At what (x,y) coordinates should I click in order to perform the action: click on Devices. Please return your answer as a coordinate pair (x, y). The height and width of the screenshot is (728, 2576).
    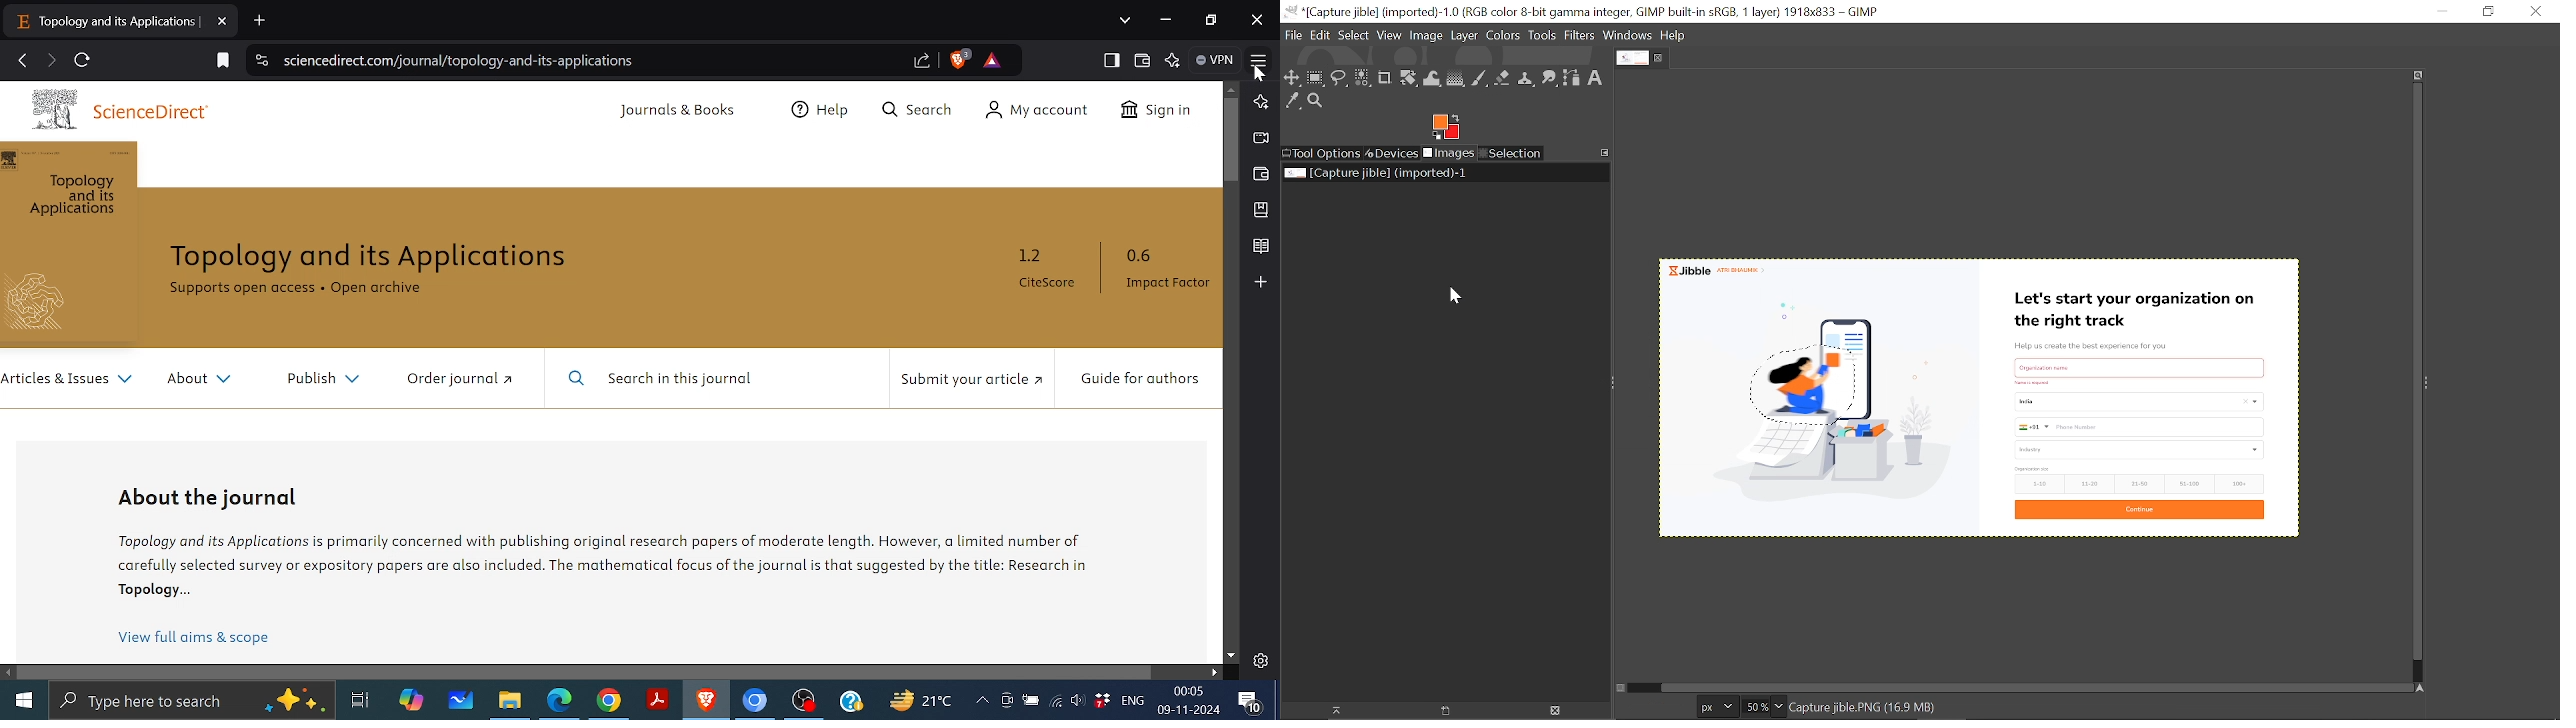
    Looking at the image, I should click on (1392, 152).